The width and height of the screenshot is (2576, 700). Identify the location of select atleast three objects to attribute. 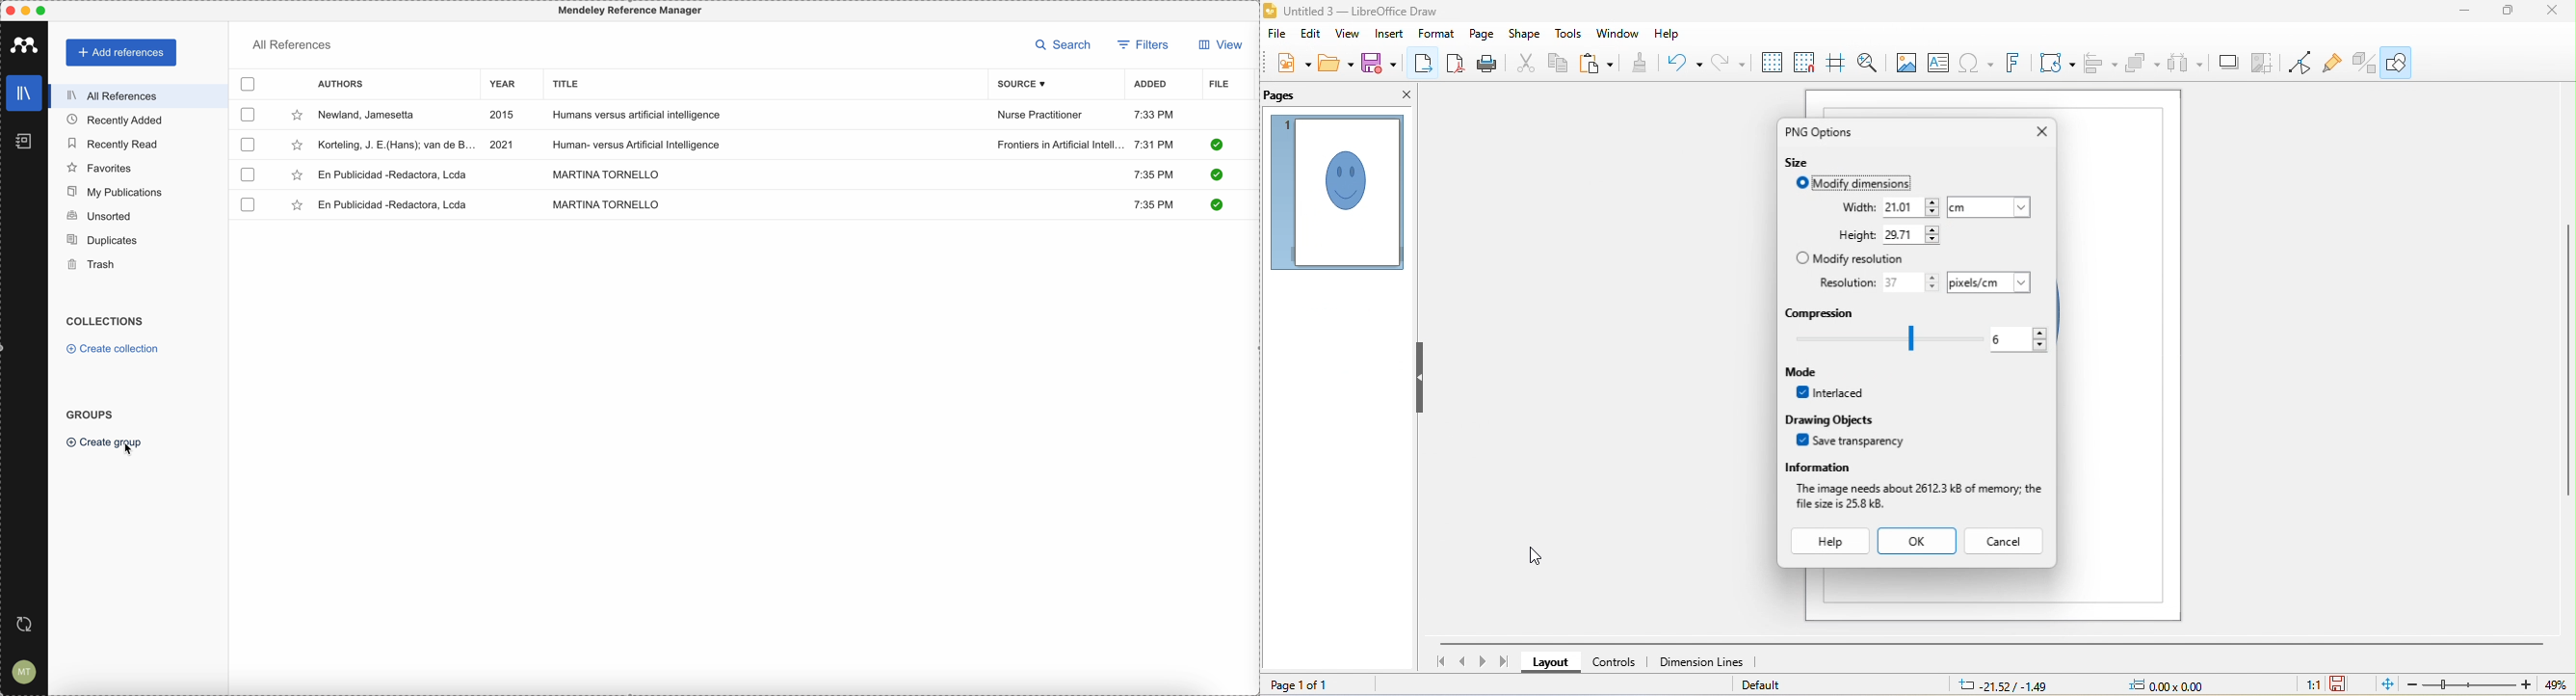
(2185, 64).